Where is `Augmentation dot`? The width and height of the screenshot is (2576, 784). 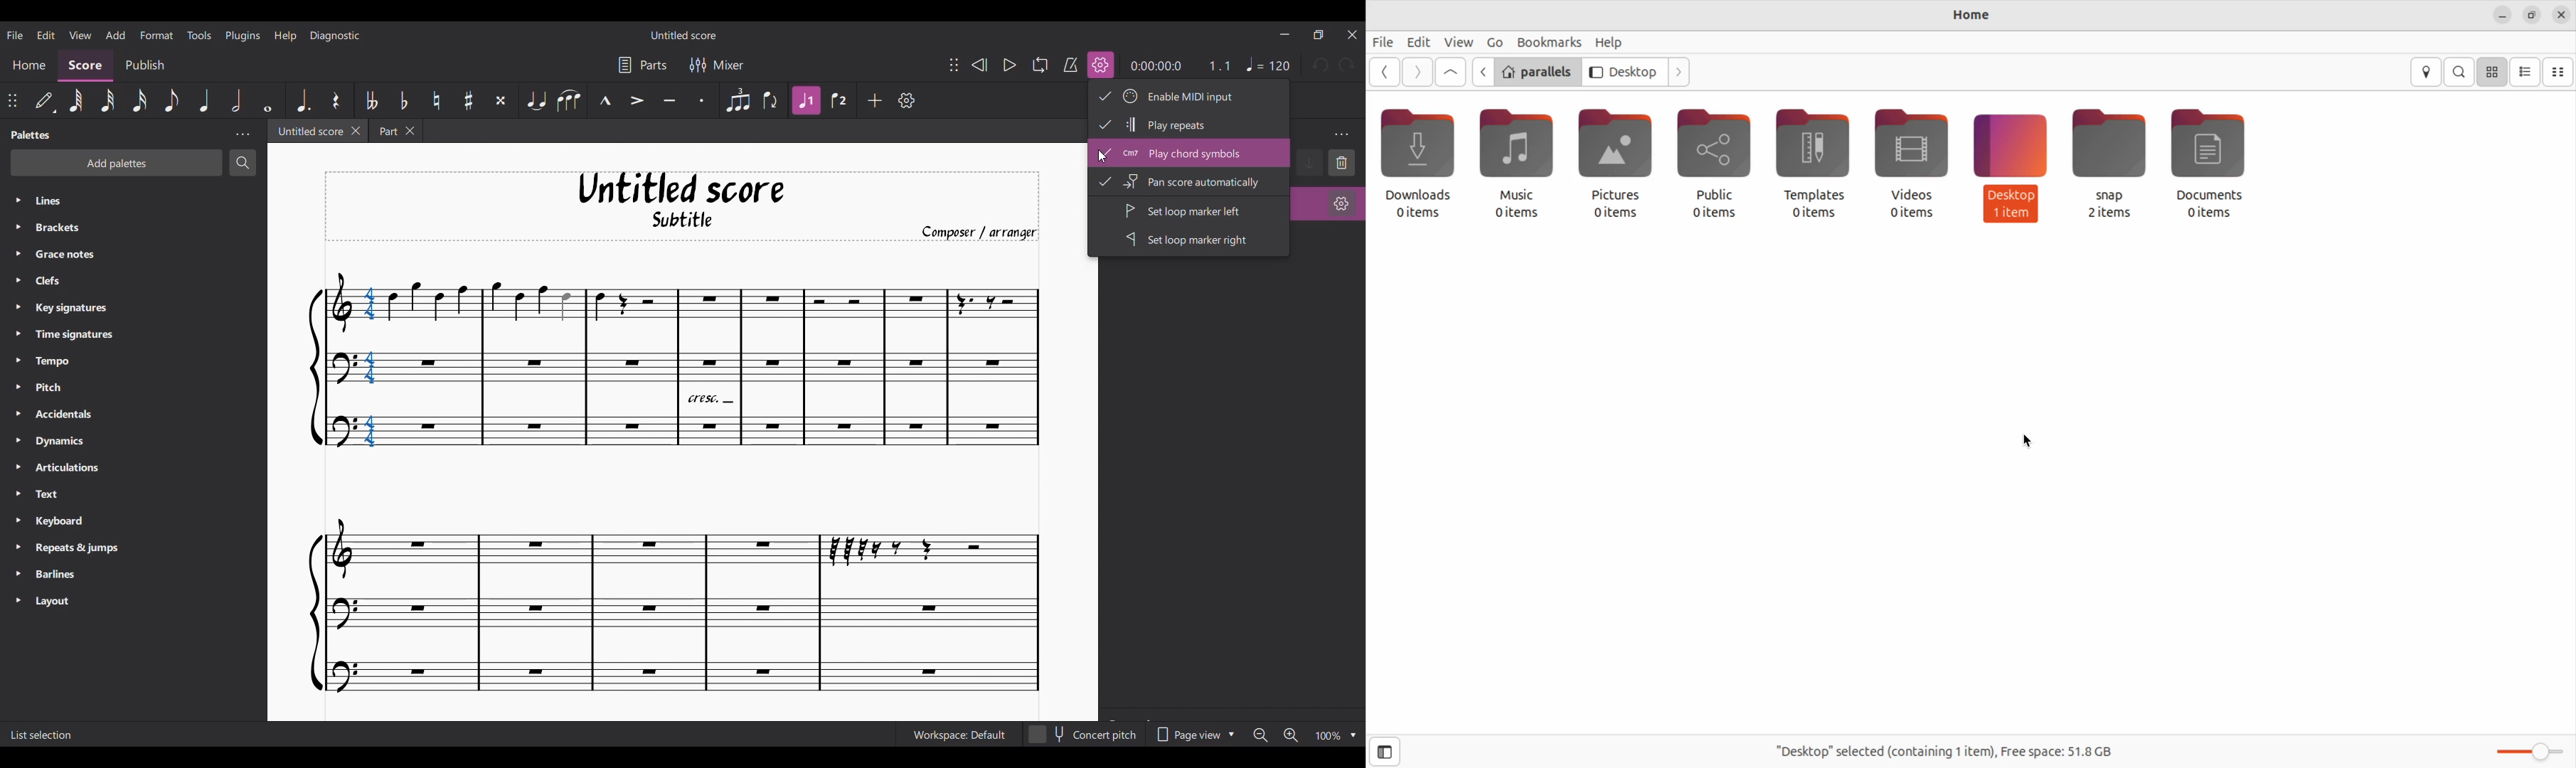 Augmentation dot is located at coordinates (302, 100).